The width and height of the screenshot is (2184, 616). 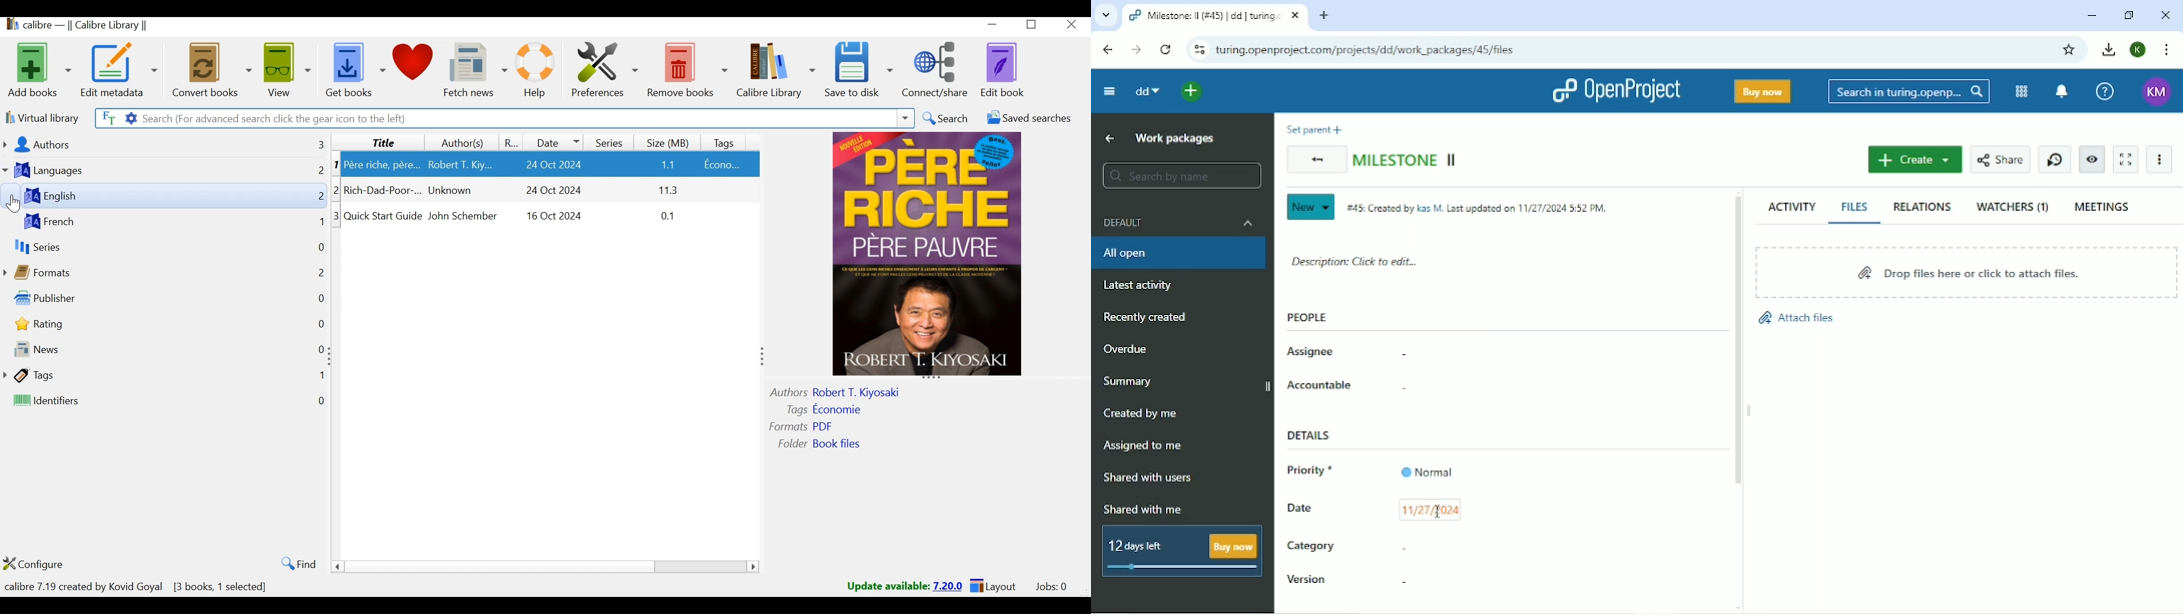 What do you see at coordinates (1106, 16) in the screenshot?
I see `Search tabs` at bounding box center [1106, 16].